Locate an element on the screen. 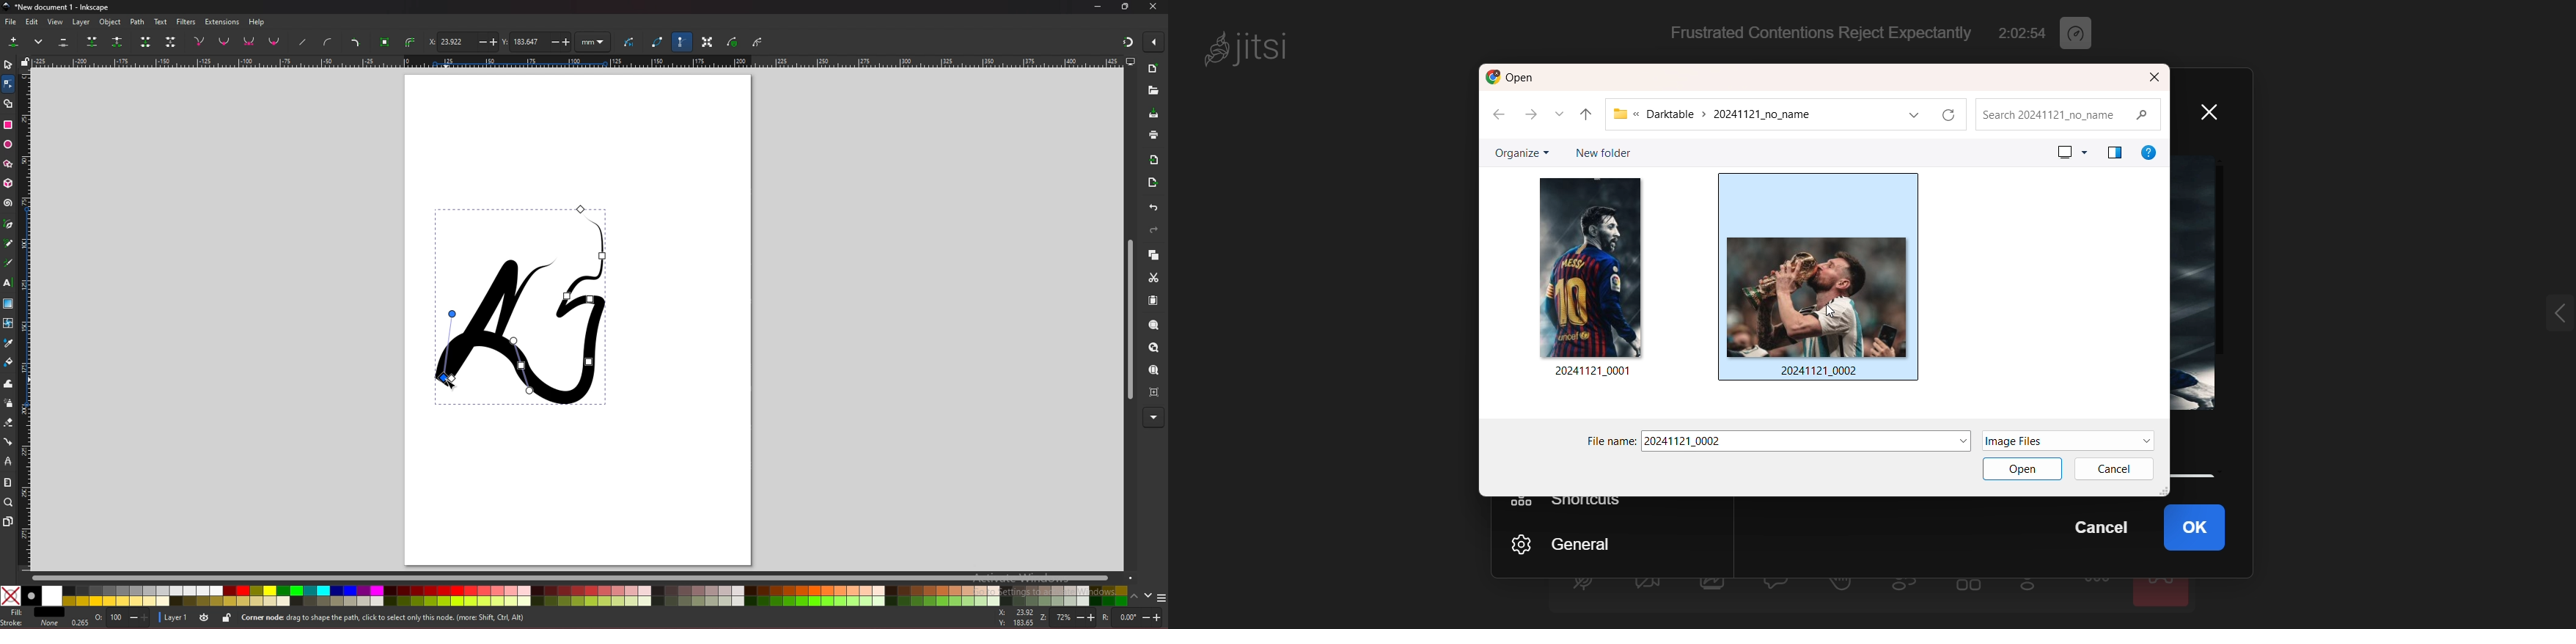  text is located at coordinates (160, 21).